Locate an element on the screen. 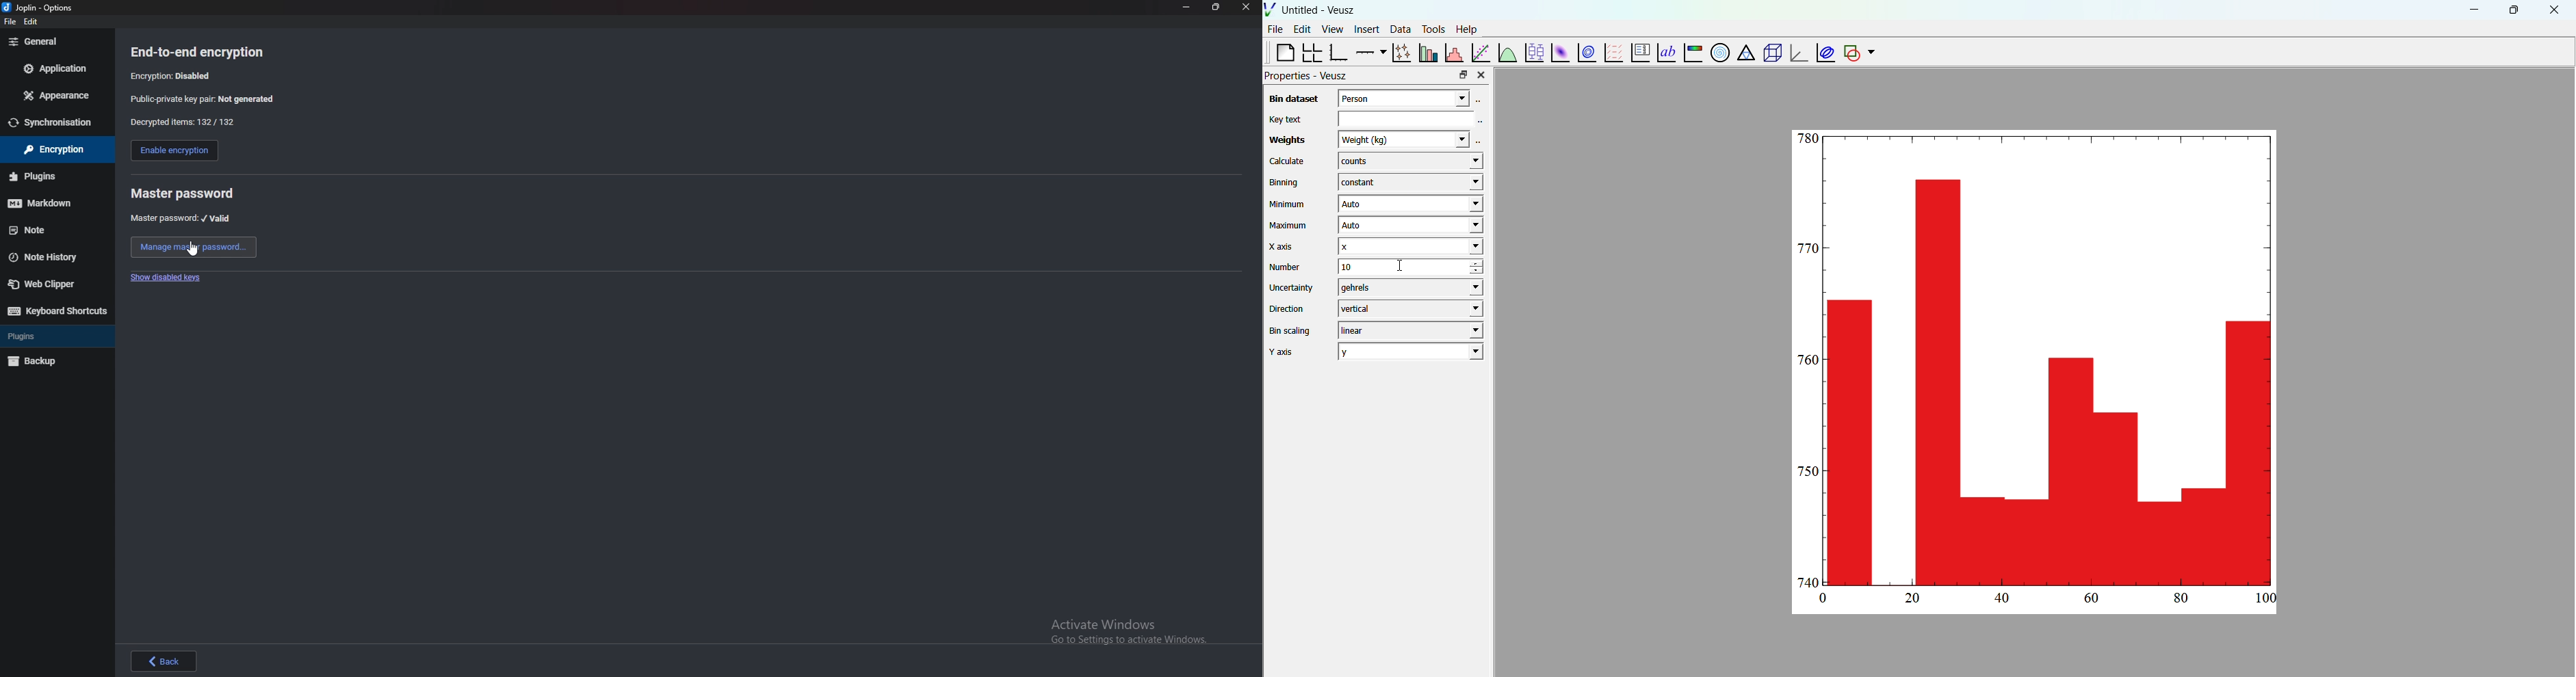 Image resolution: width=2576 pixels, height=700 pixels. gehrels is located at coordinates (1407, 288).